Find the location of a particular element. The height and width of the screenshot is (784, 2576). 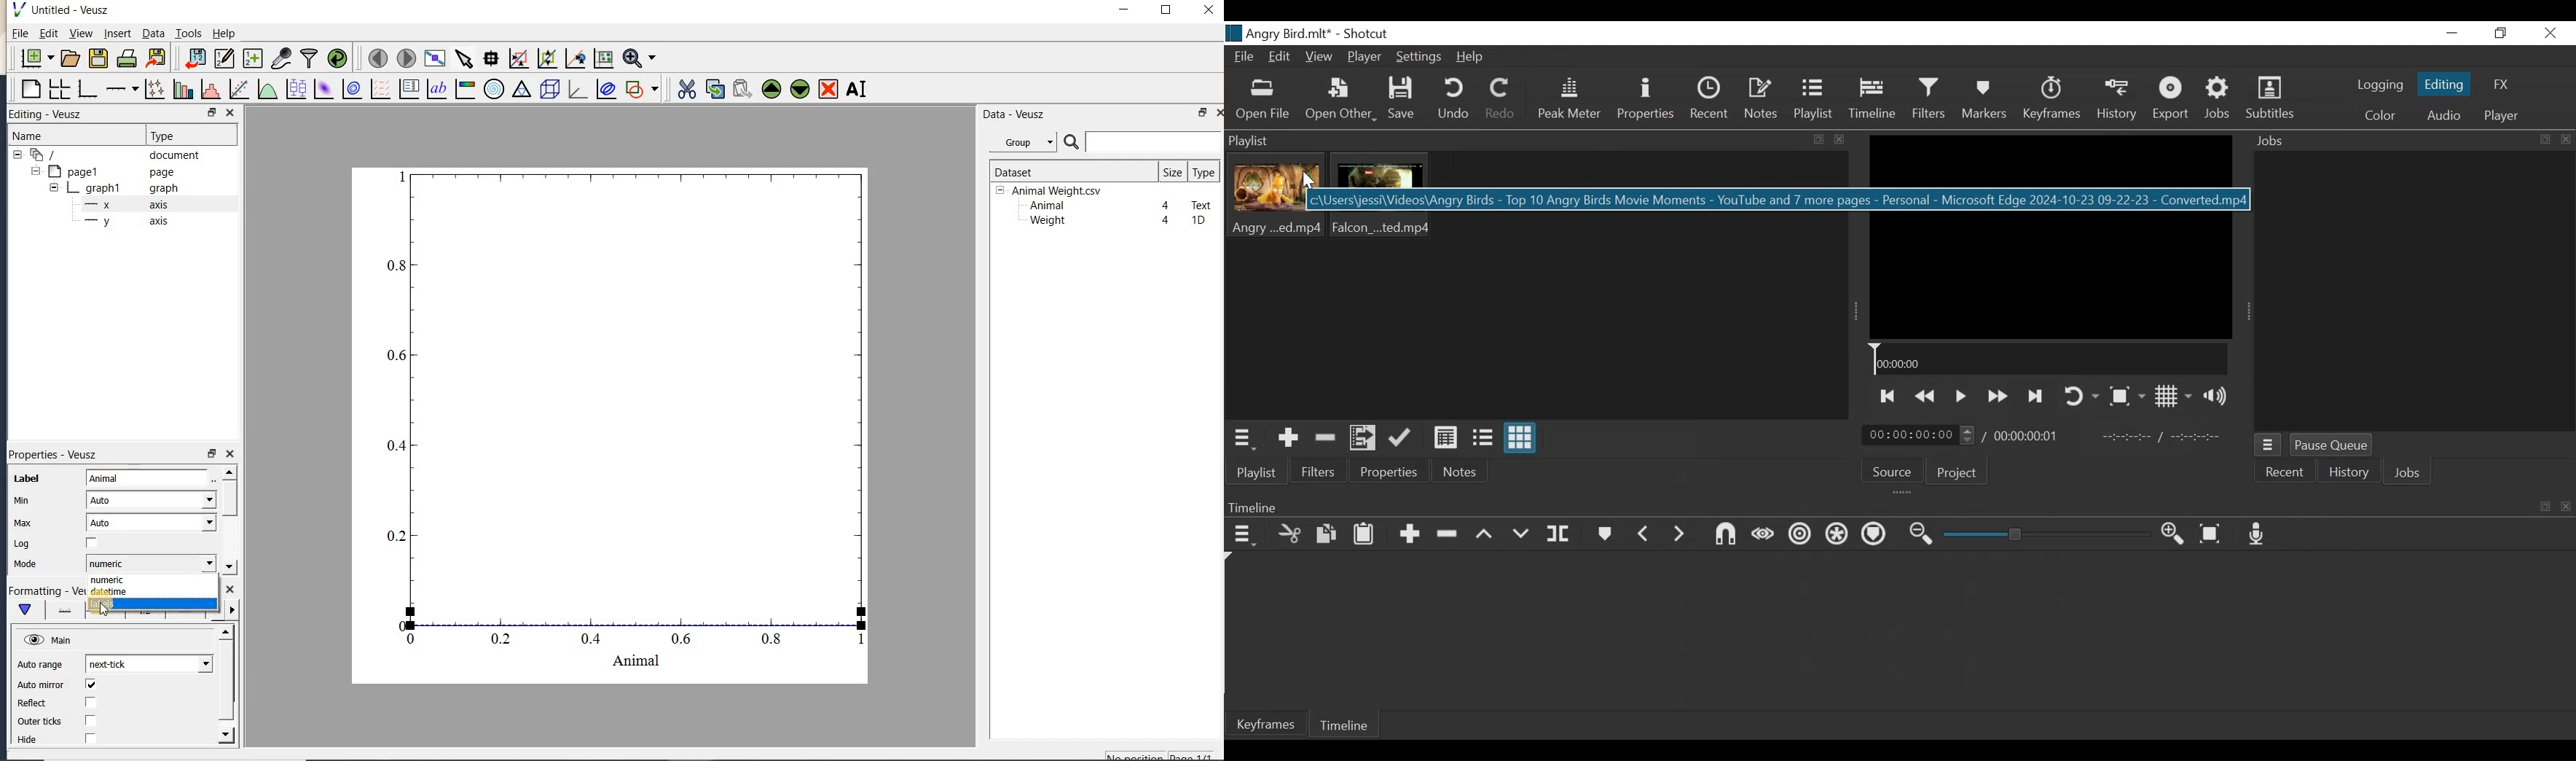

Toggle player looping is located at coordinates (2079, 395).